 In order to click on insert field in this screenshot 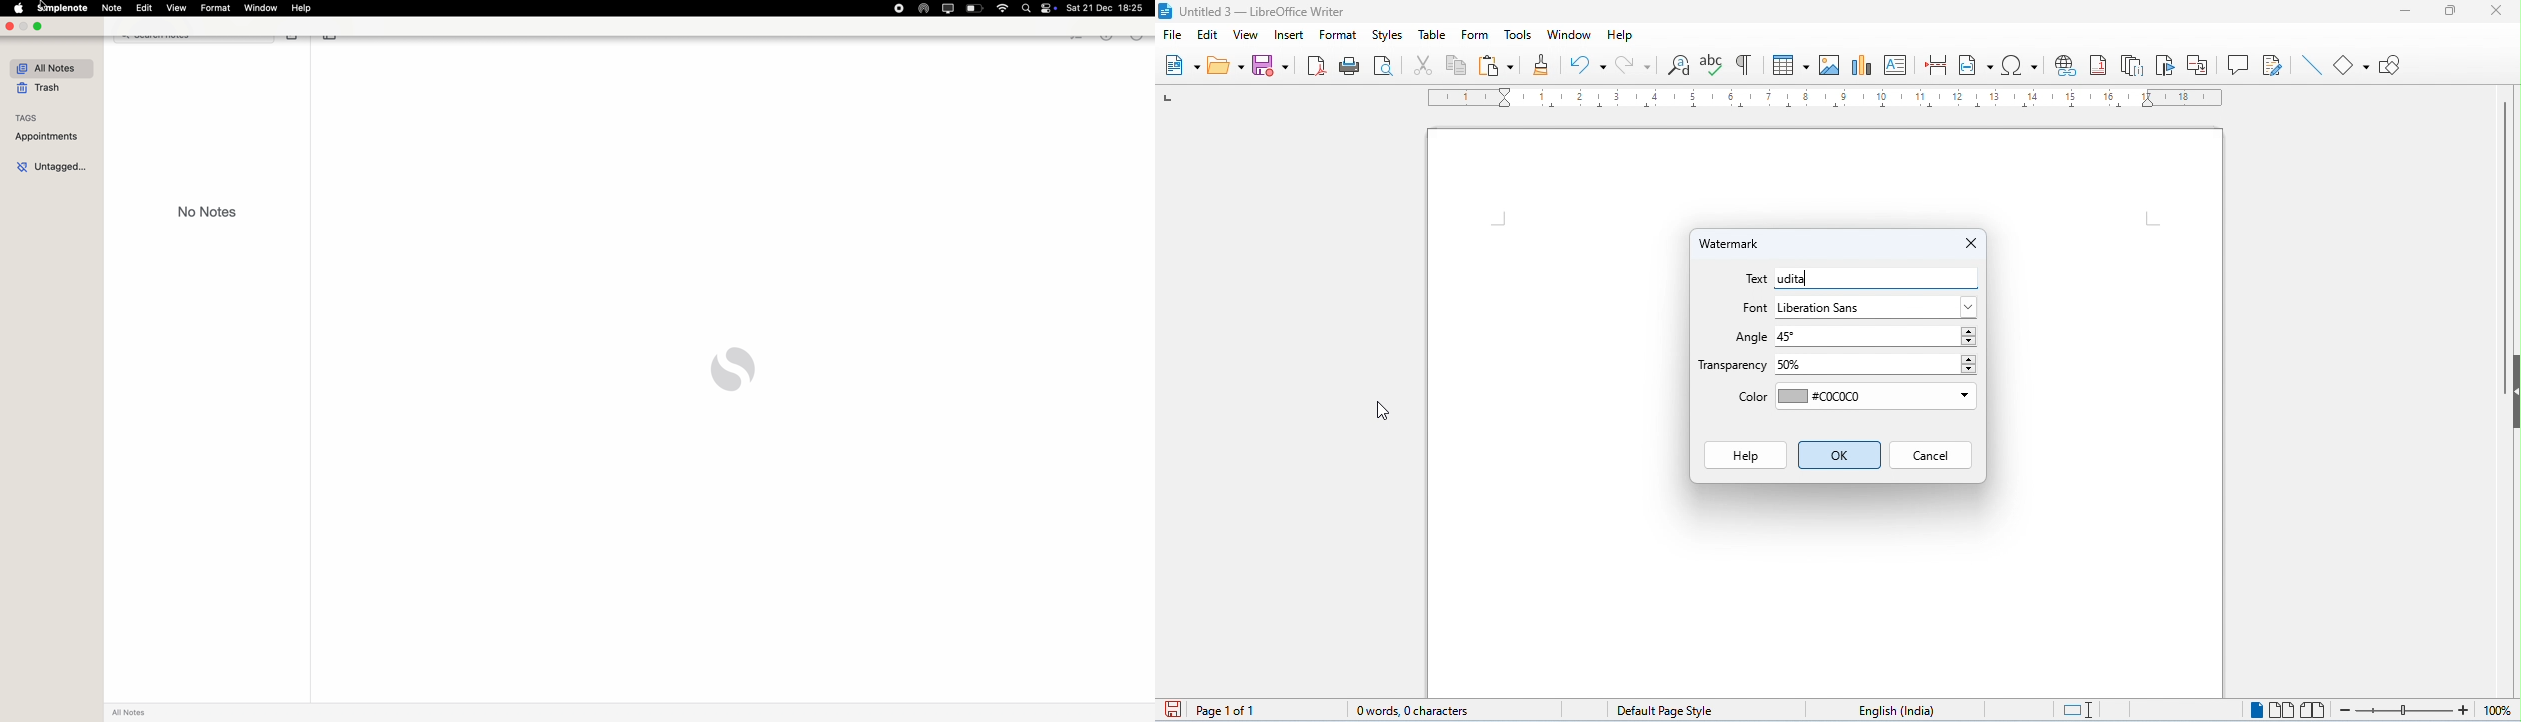, I will do `click(1977, 64)`.